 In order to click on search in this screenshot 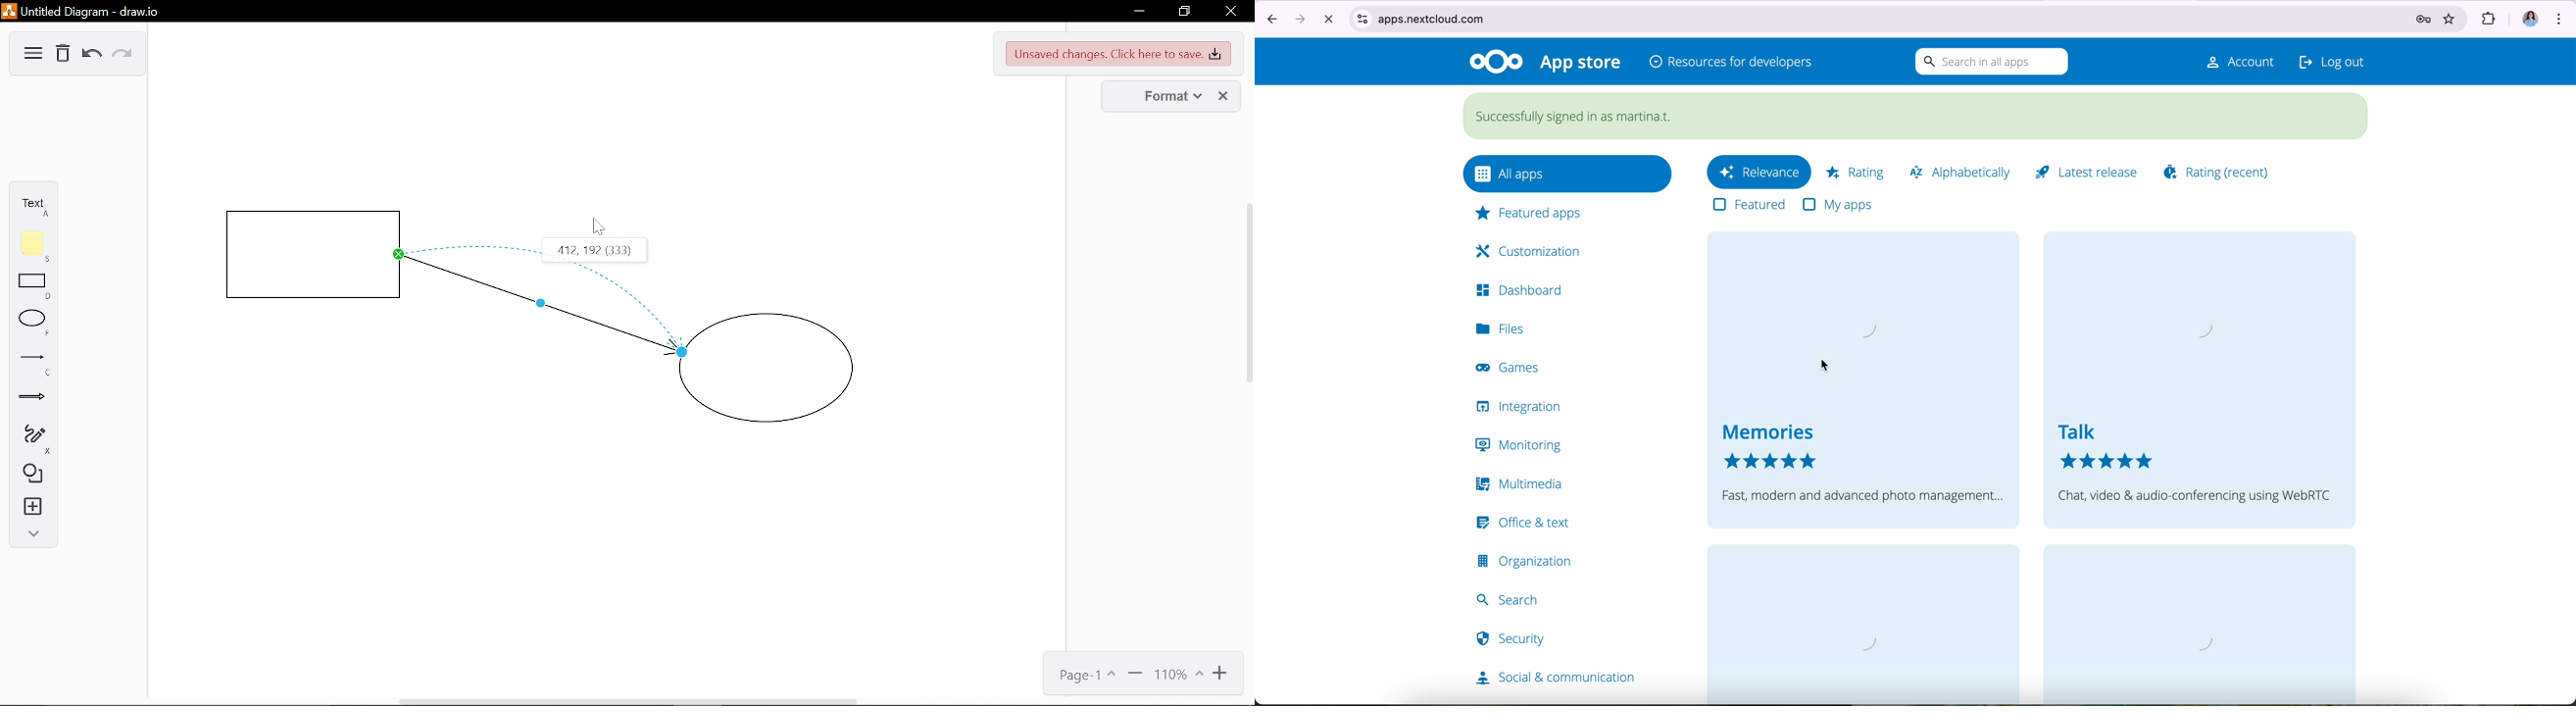, I will do `click(1513, 598)`.